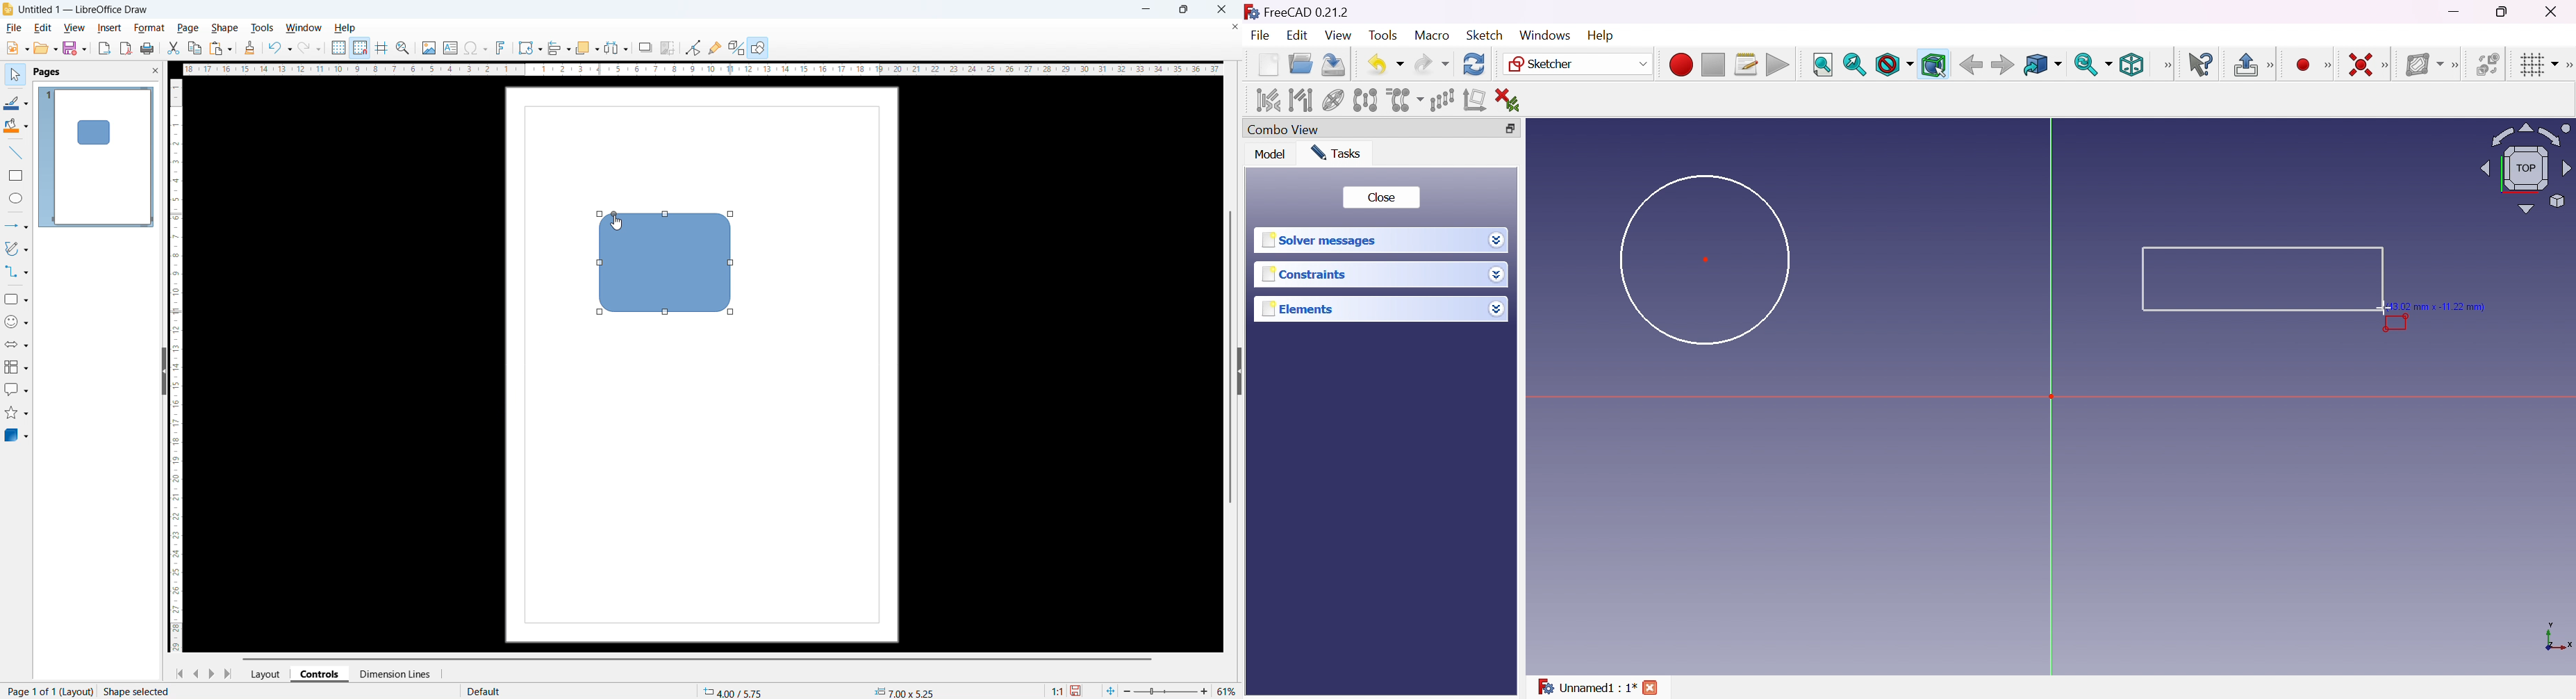 The image size is (2576, 700). I want to click on Symmetry, so click(1366, 99).